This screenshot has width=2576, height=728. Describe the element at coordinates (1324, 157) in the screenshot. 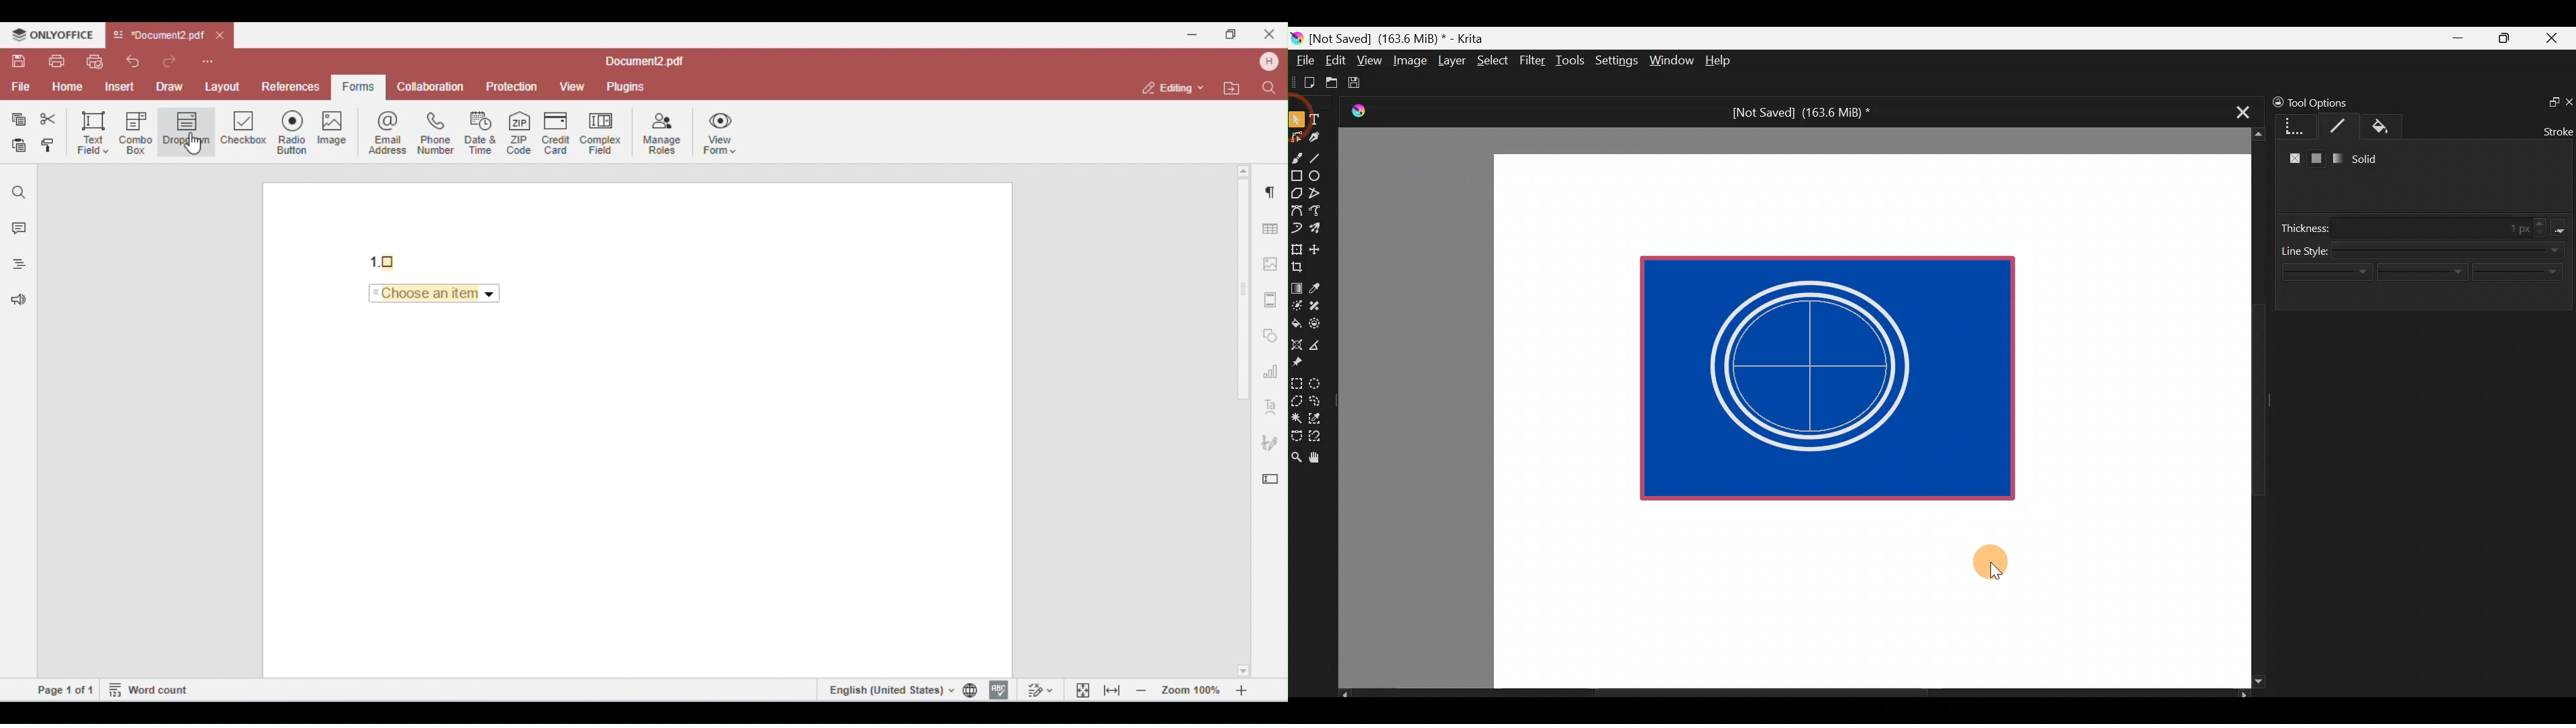

I see `Line tool` at that location.